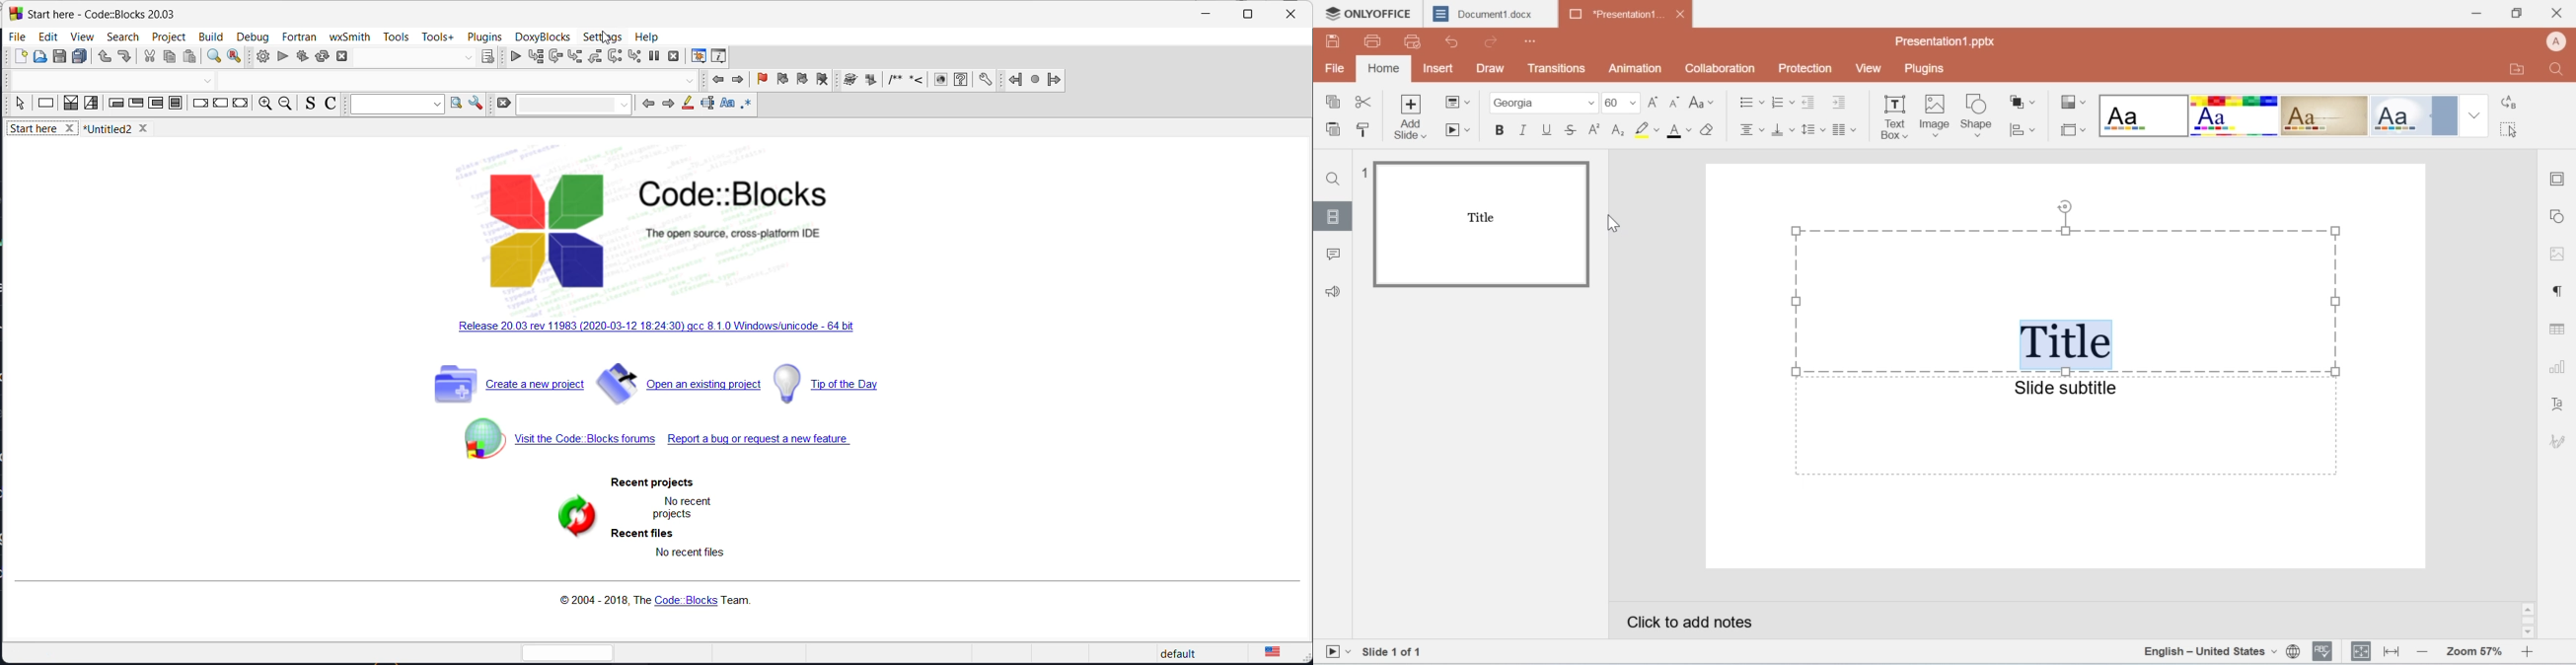 Image resolution: width=2576 pixels, height=672 pixels. What do you see at coordinates (20, 106) in the screenshot?
I see `select` at bounding box center [20, 106].